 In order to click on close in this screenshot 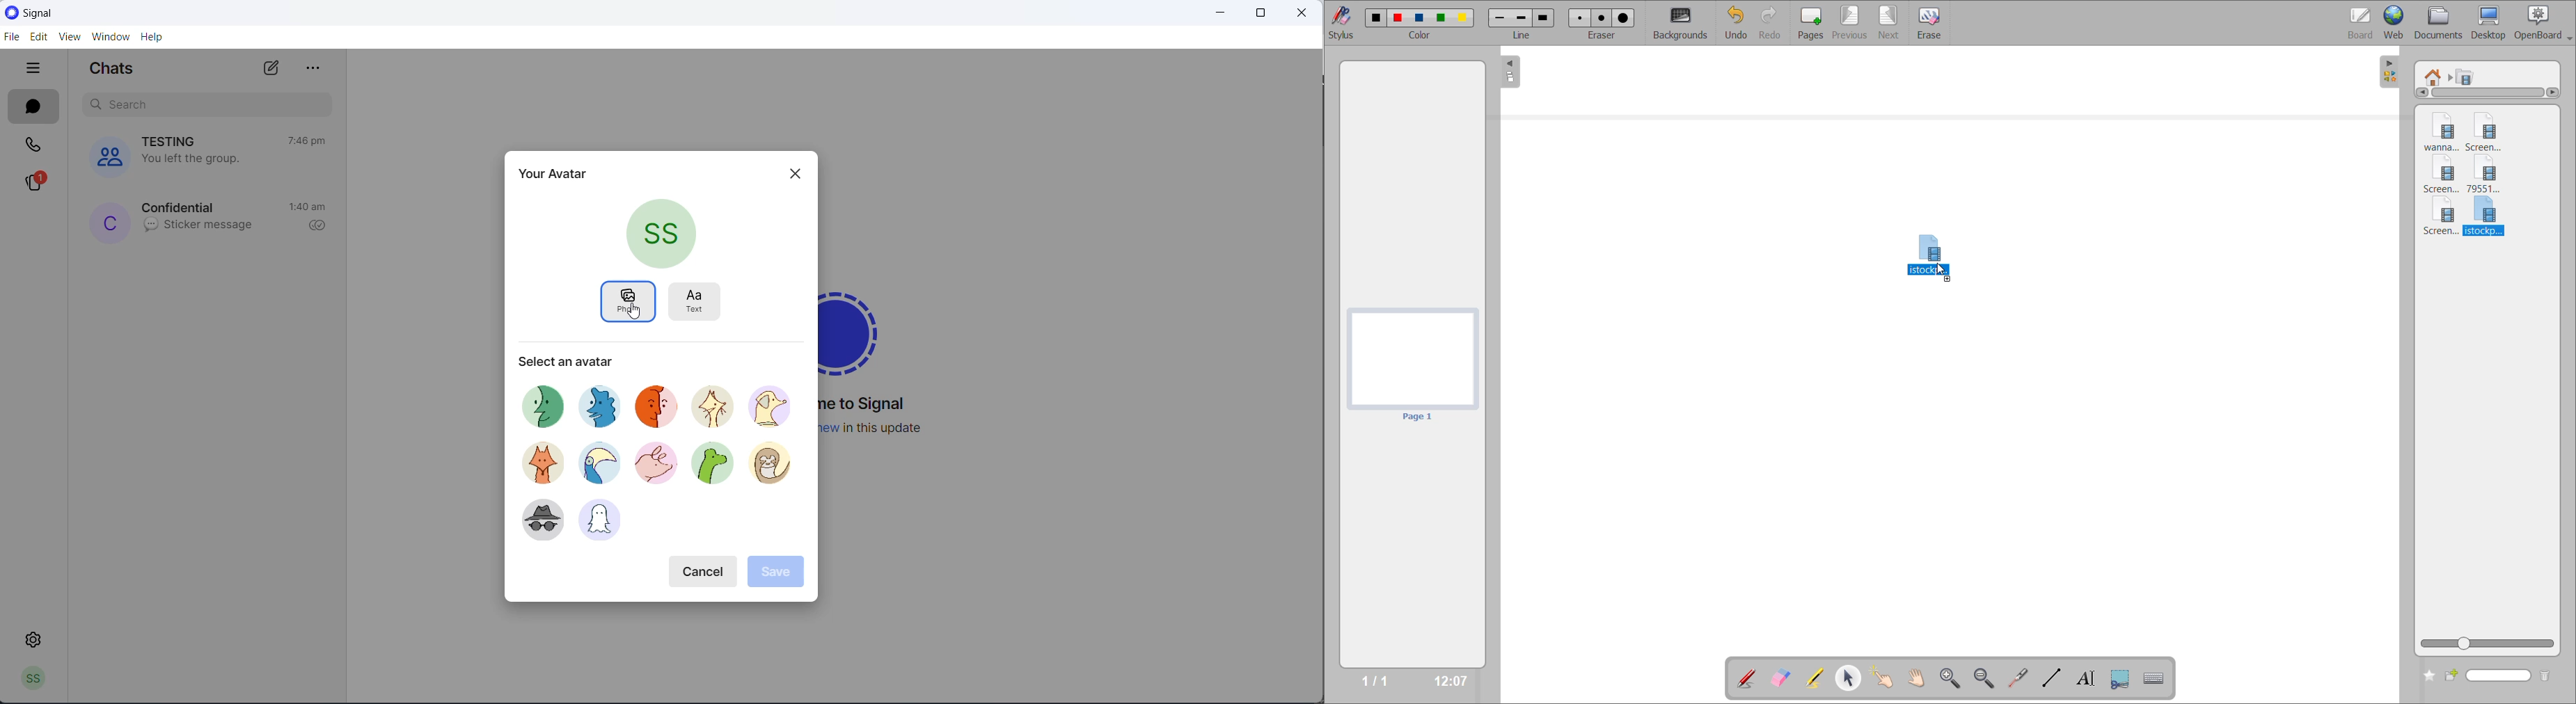, I will do `click(791, 174)`.